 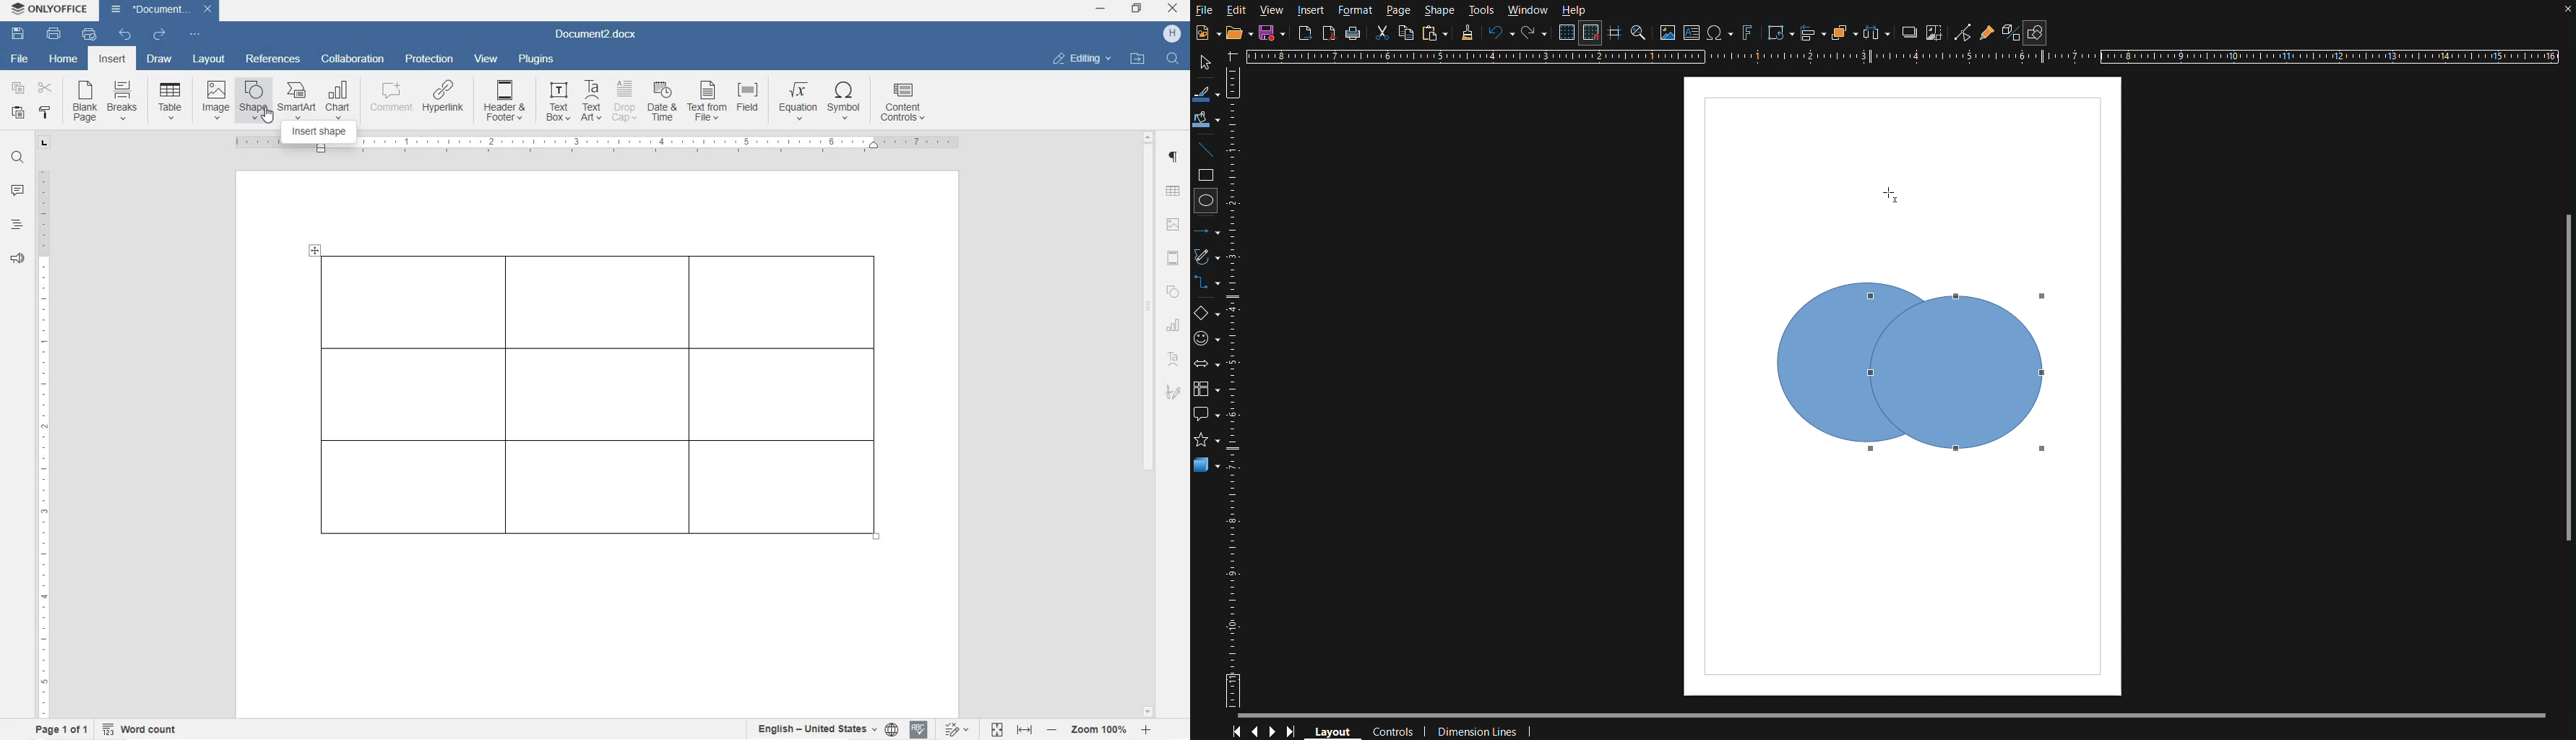 I want to click on Cursor, so click(x=1892, y=194).